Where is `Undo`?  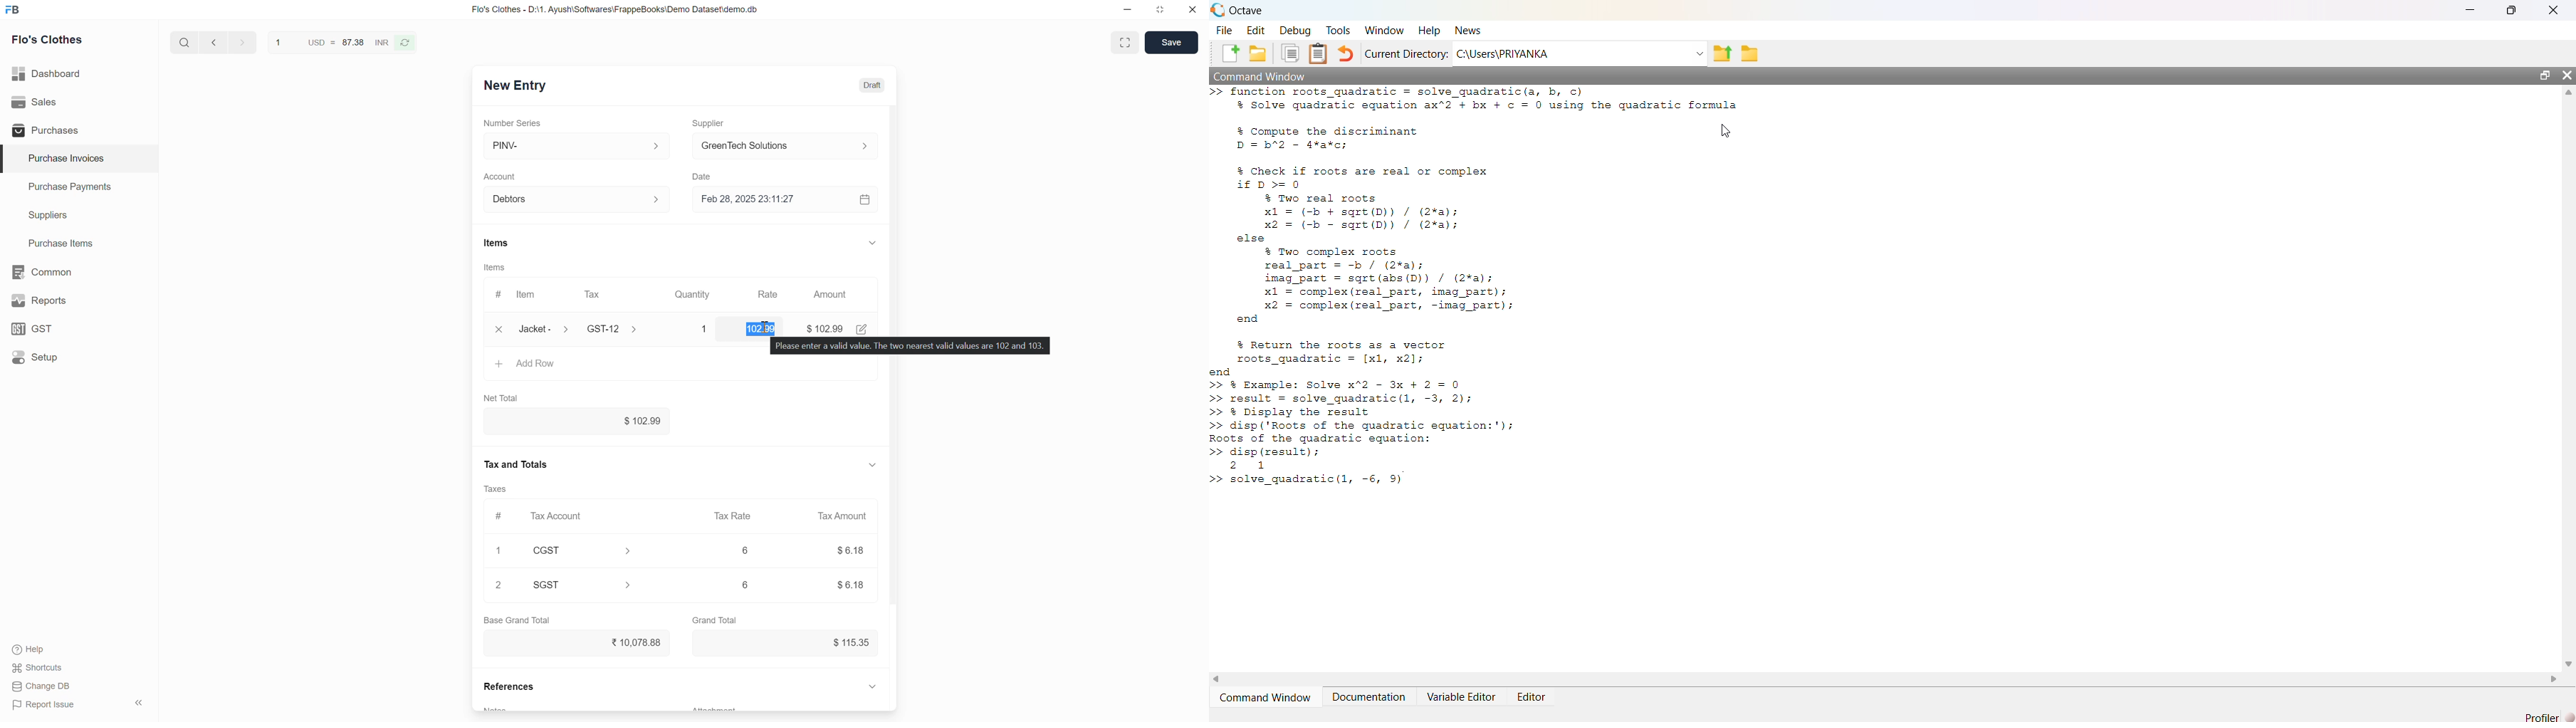
Undo is located at coordinates (1346, 54).